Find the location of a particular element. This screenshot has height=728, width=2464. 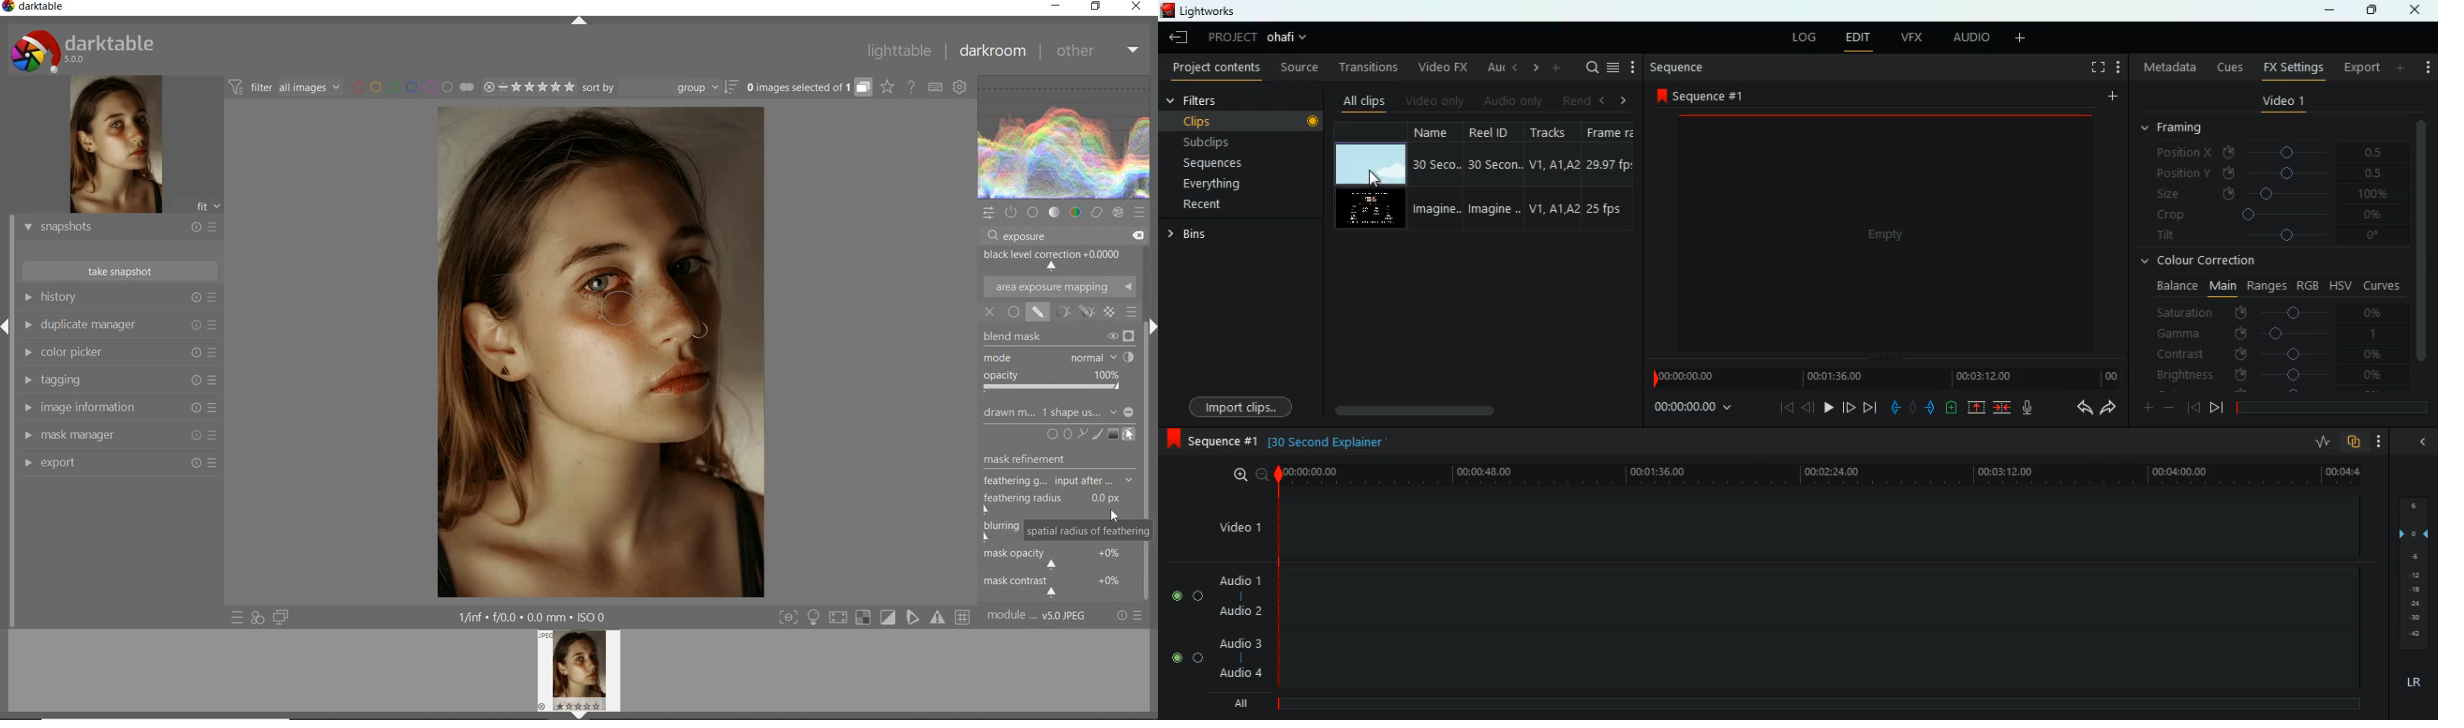

close is located at coordinates (2419, 10).